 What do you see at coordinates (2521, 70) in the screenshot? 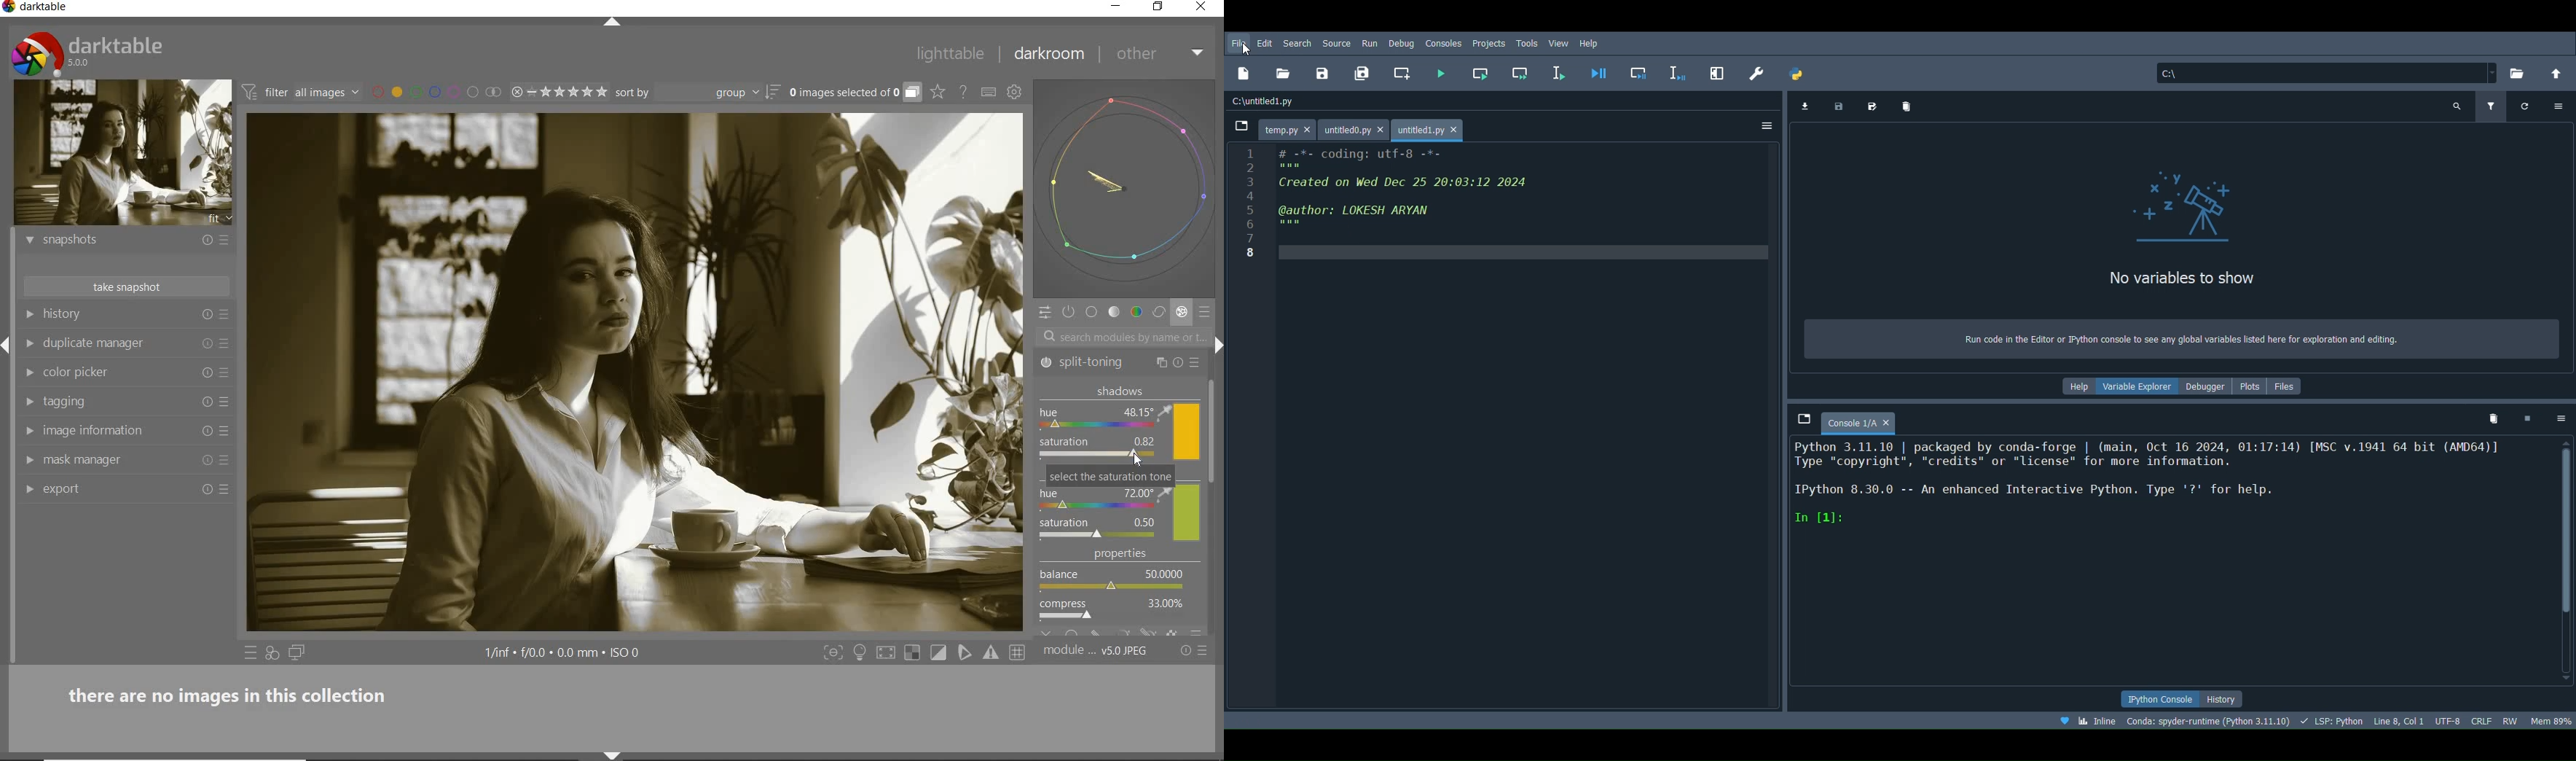
I see `Browse a working directory` at bounding box center [2521, 70].